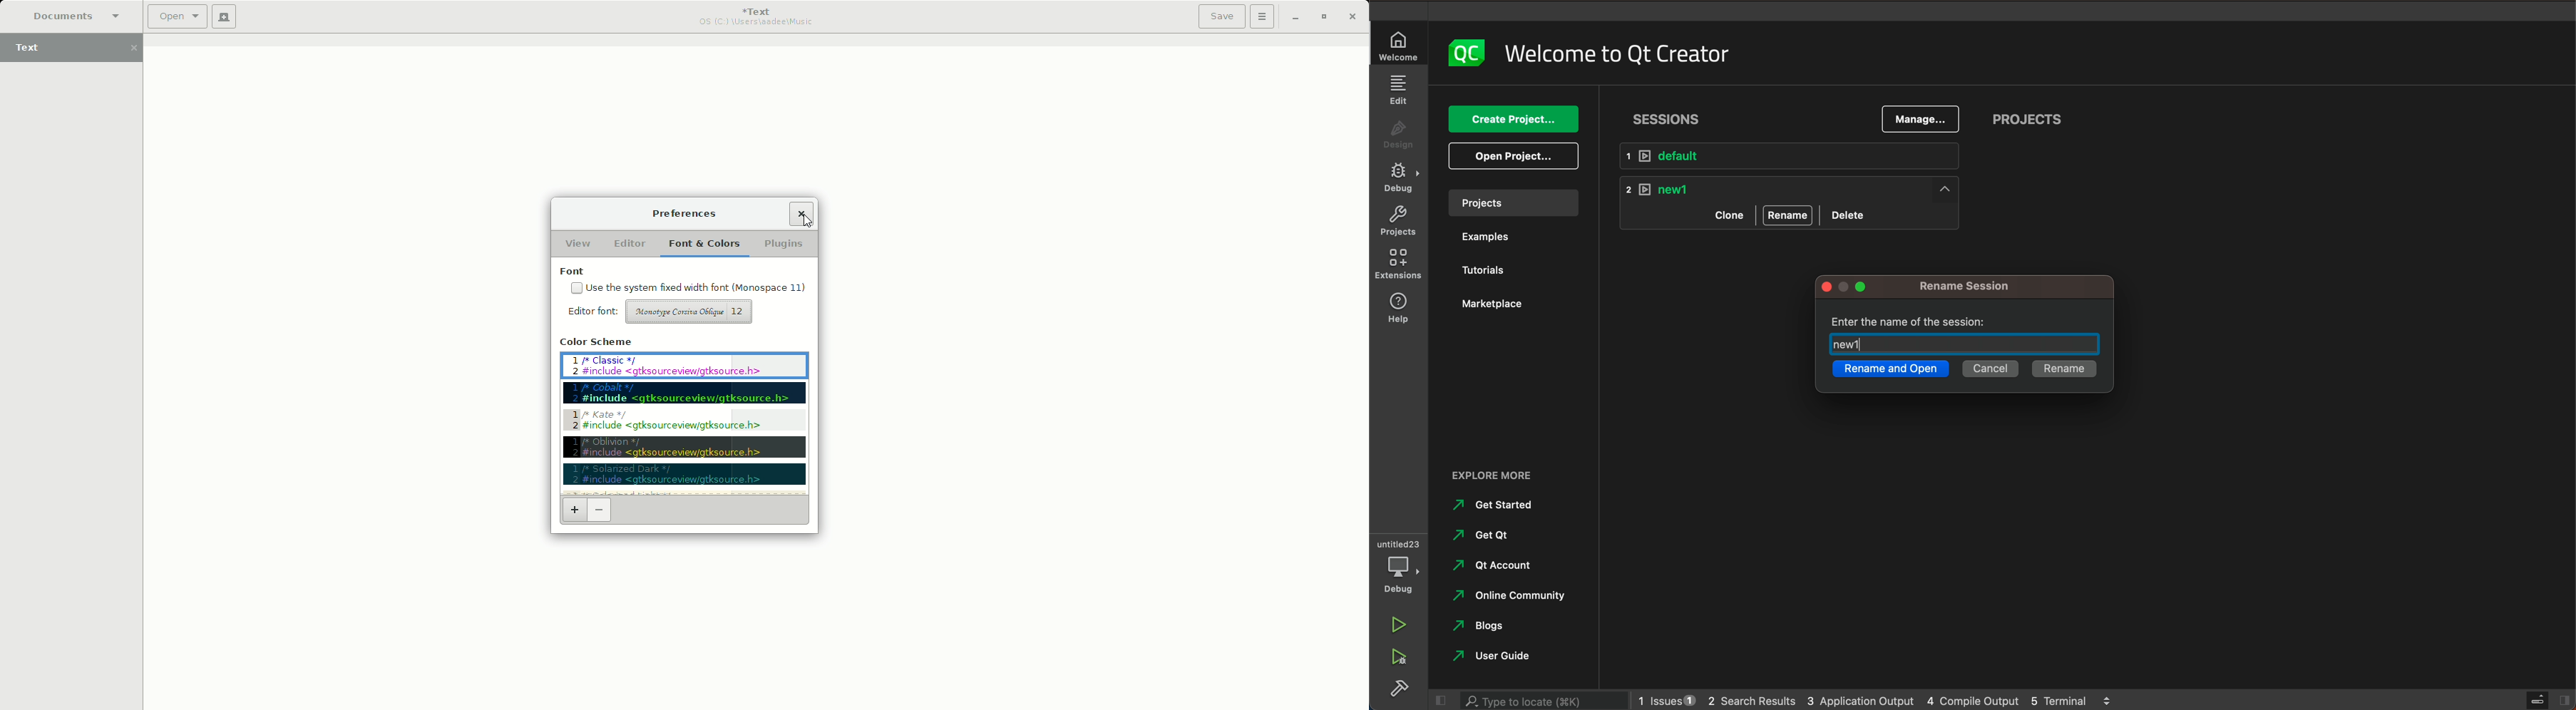 The height and width of the screenshot is (728, 2576). Describe the element at coordinates (2545, 700) in the screenshot. I see `close slide bar` at that location.